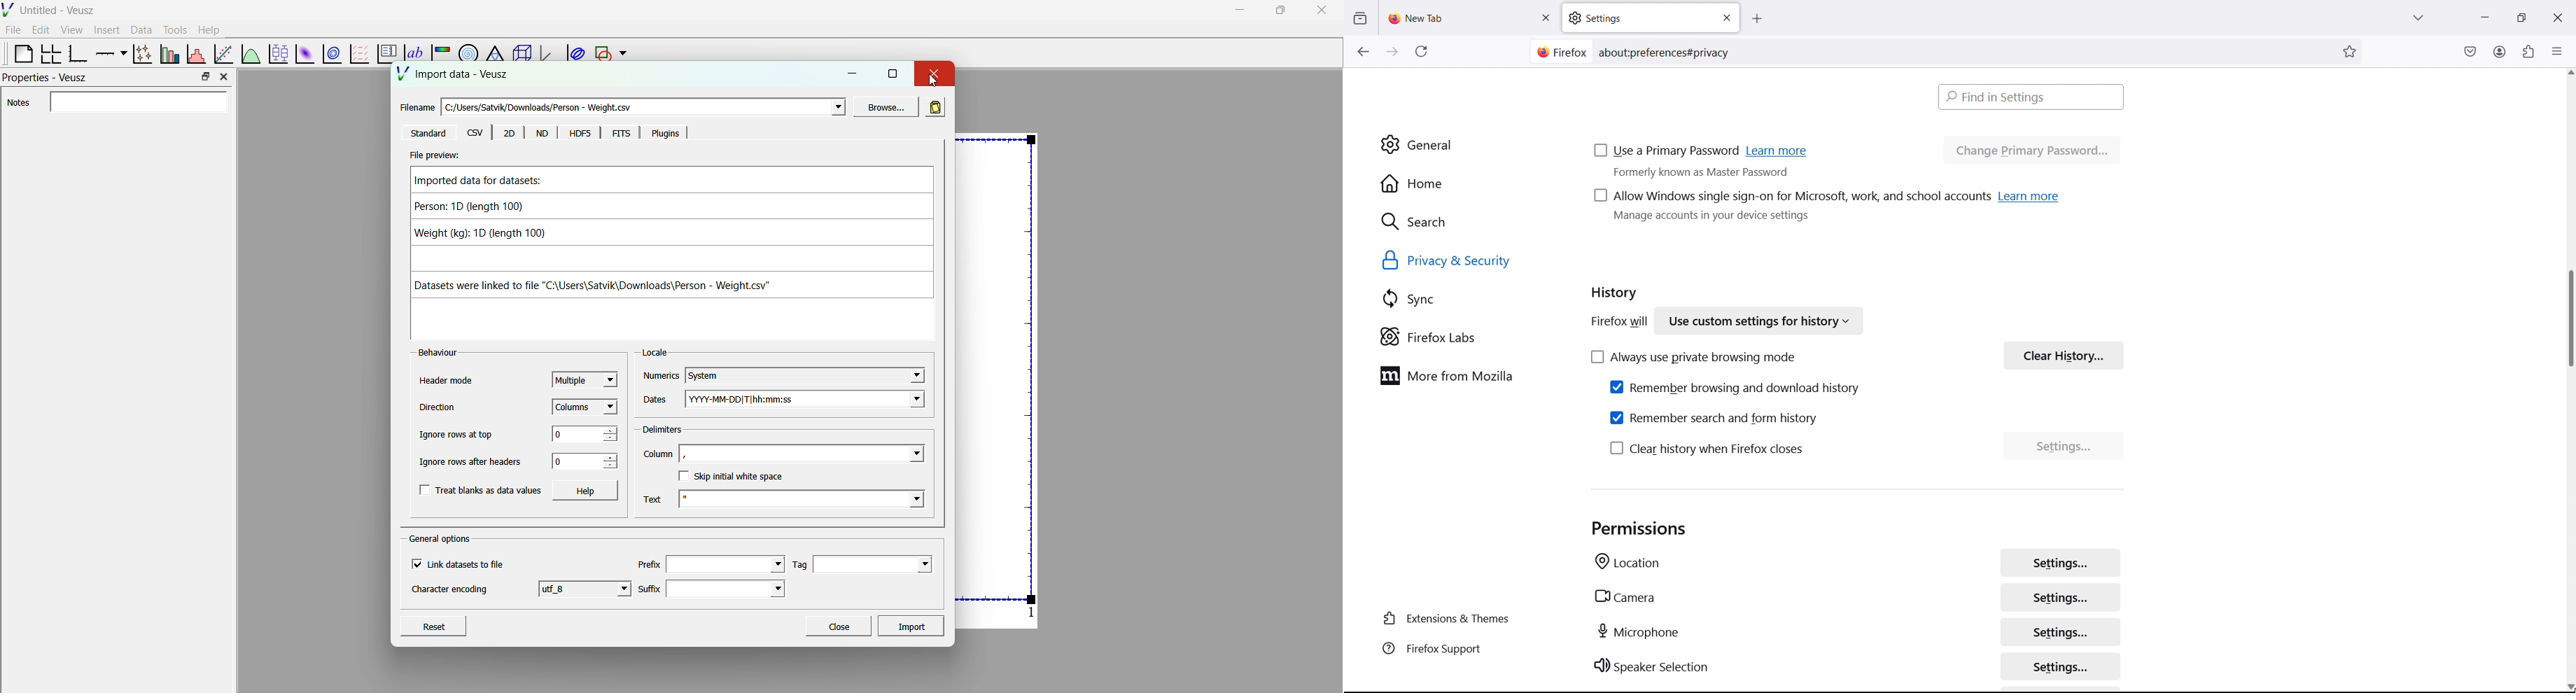 The image size is (2576, 700). I want to click on close, so click(2557, 15).